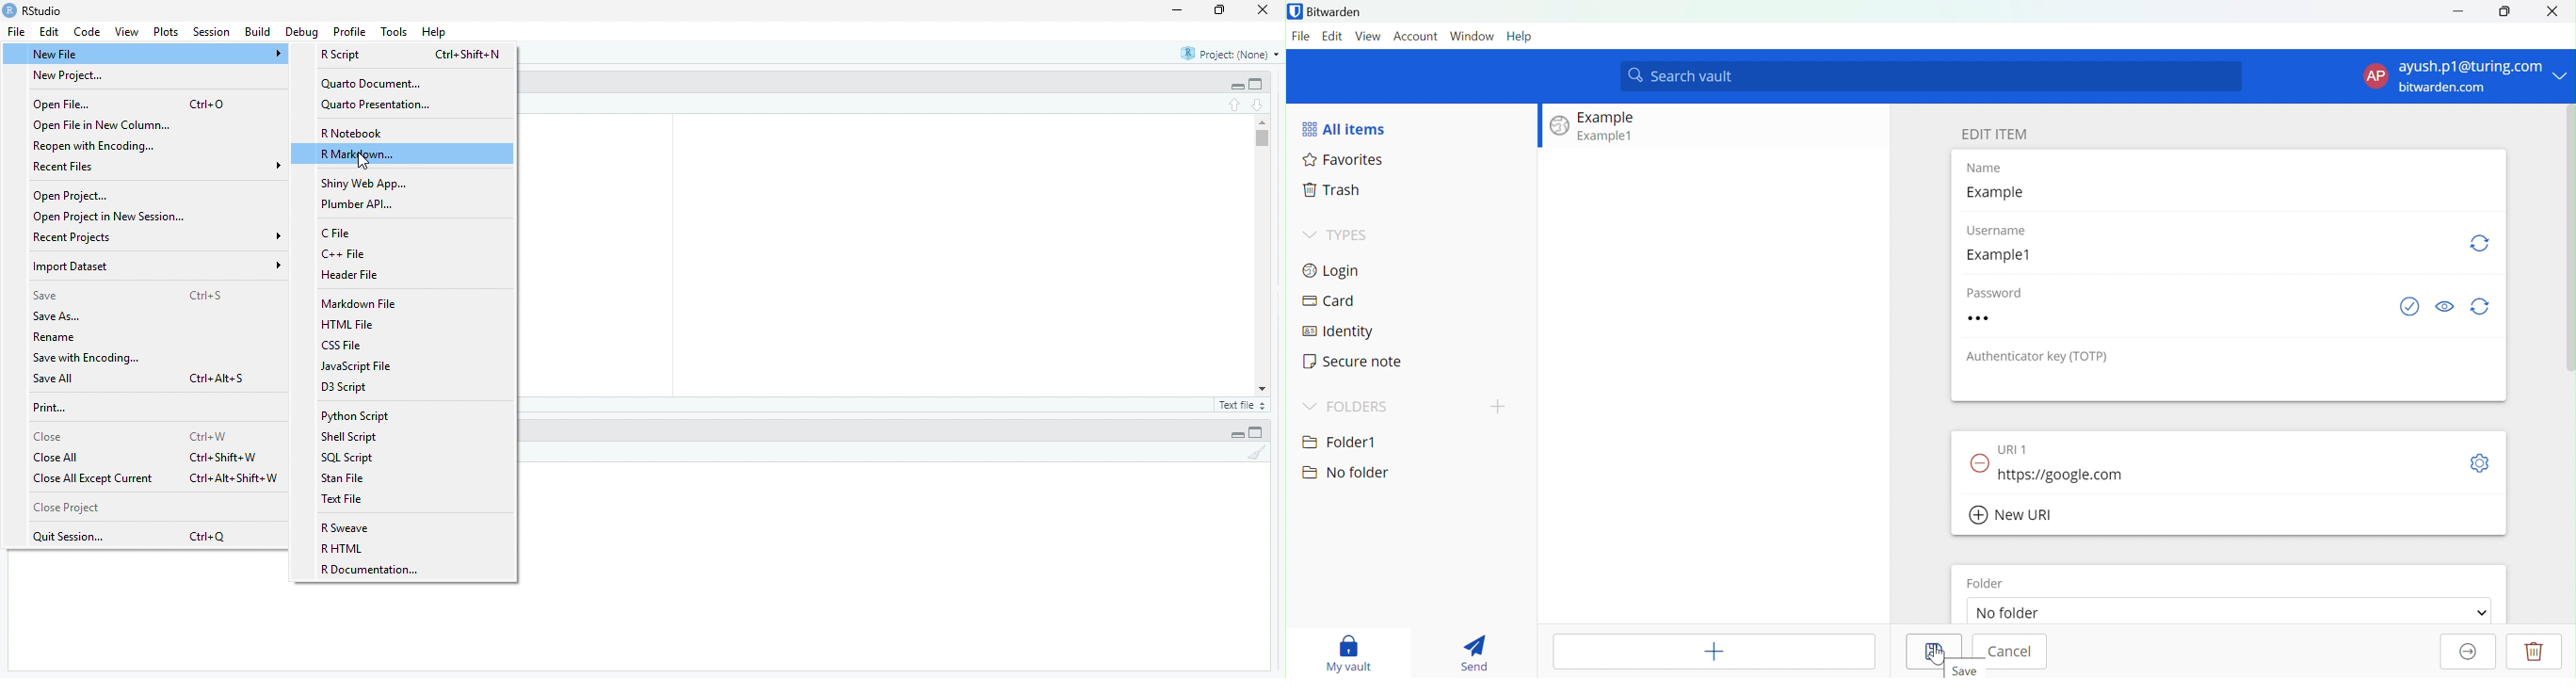 This screenshot has height=700, width=2576. Describe the element at coordinates (1237, 435) in the screenshot. I see `Collapse` at that location.